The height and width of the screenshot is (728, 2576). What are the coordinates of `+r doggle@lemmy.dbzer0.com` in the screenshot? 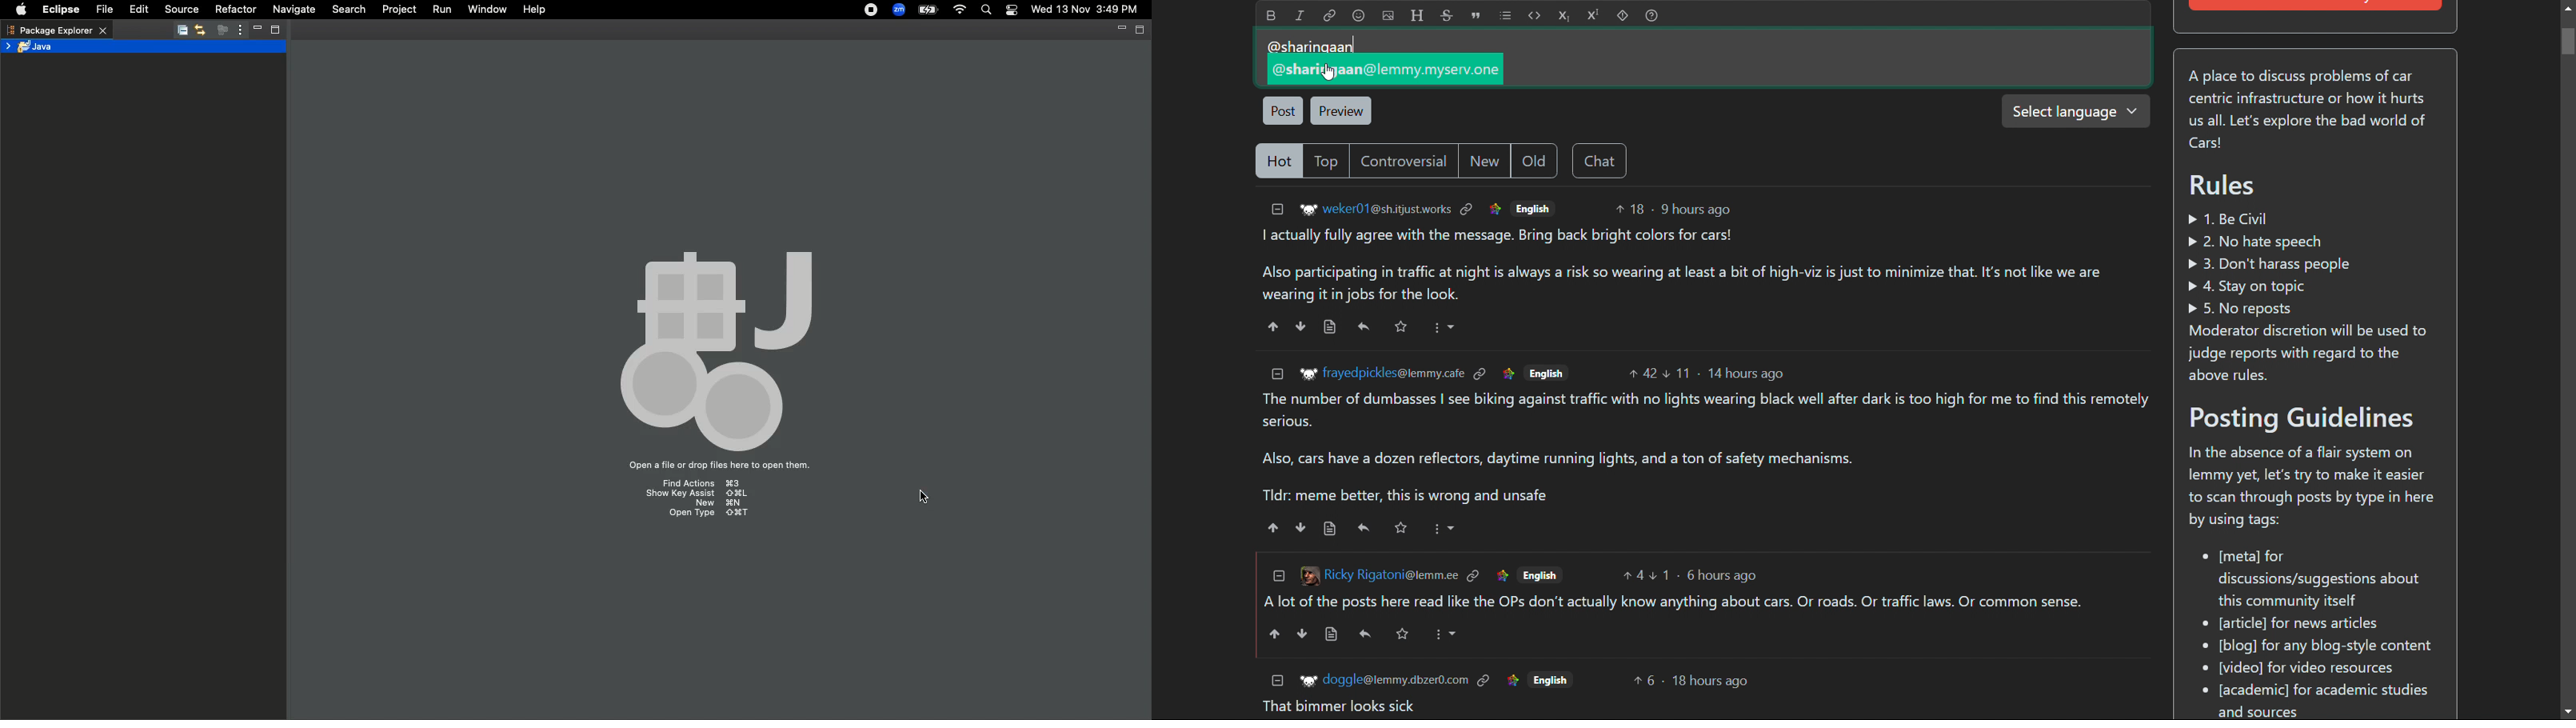 It's located at (1383, 678).